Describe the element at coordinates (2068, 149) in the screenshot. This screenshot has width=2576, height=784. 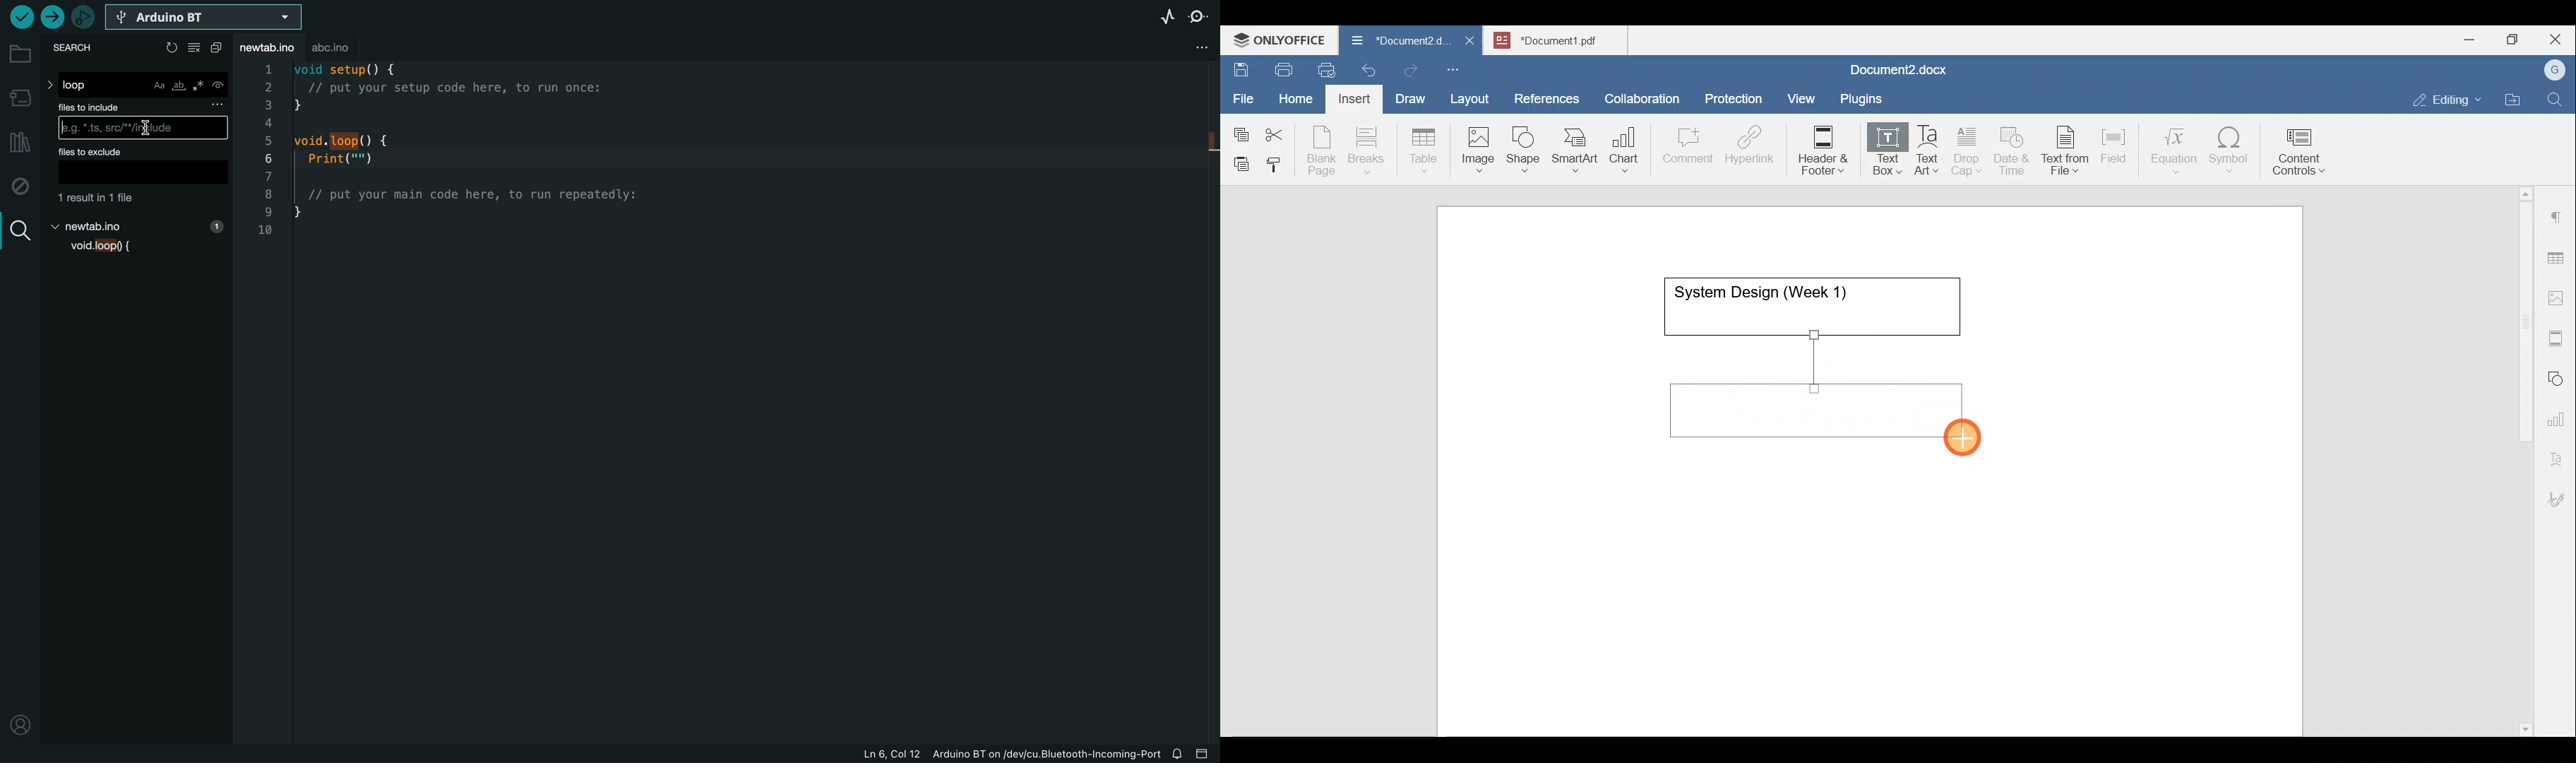
I see `Text from file` at that location.